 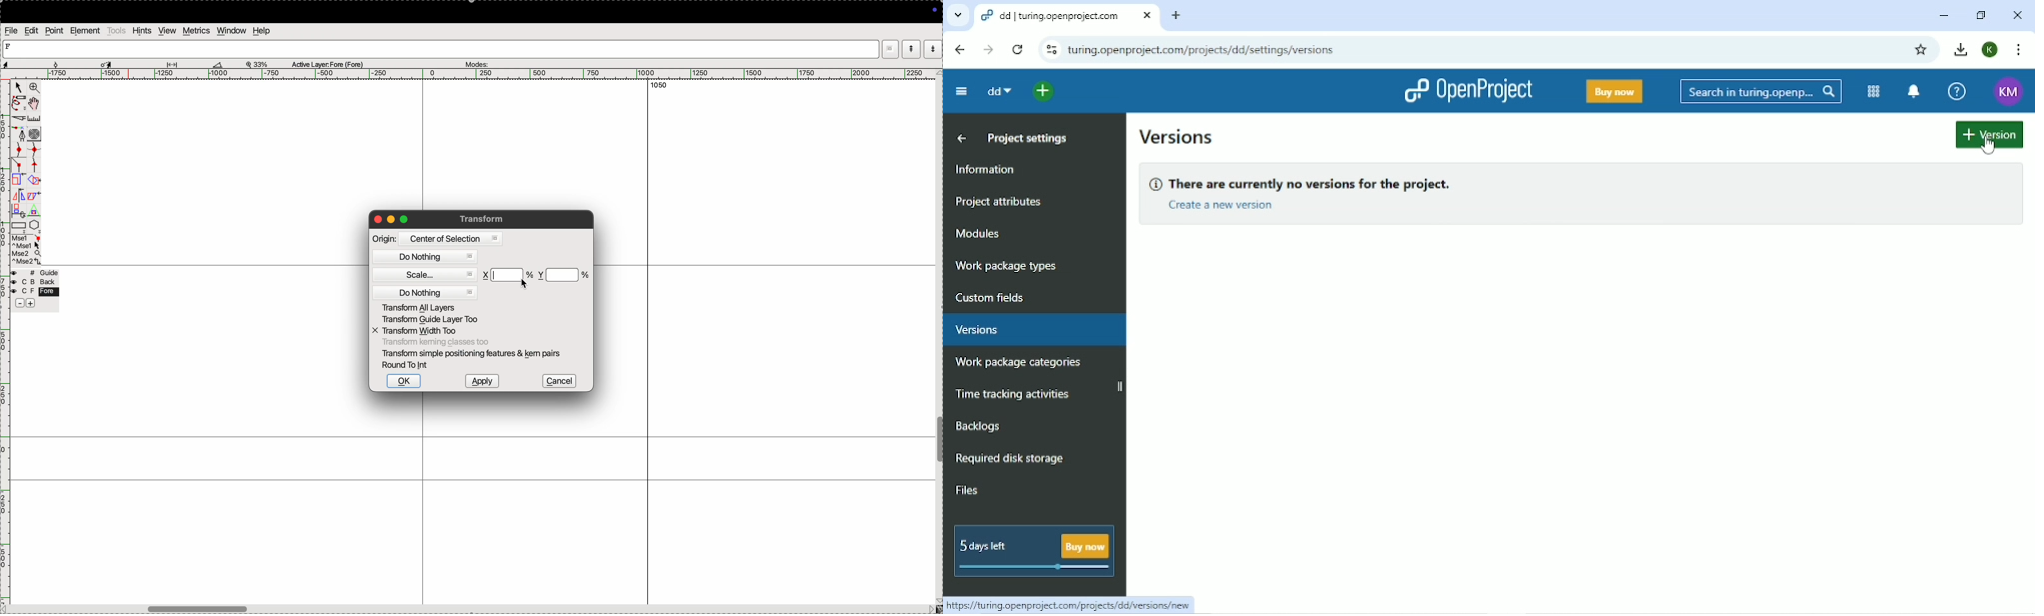 I want to click on closing, so click(x=377, y=220).